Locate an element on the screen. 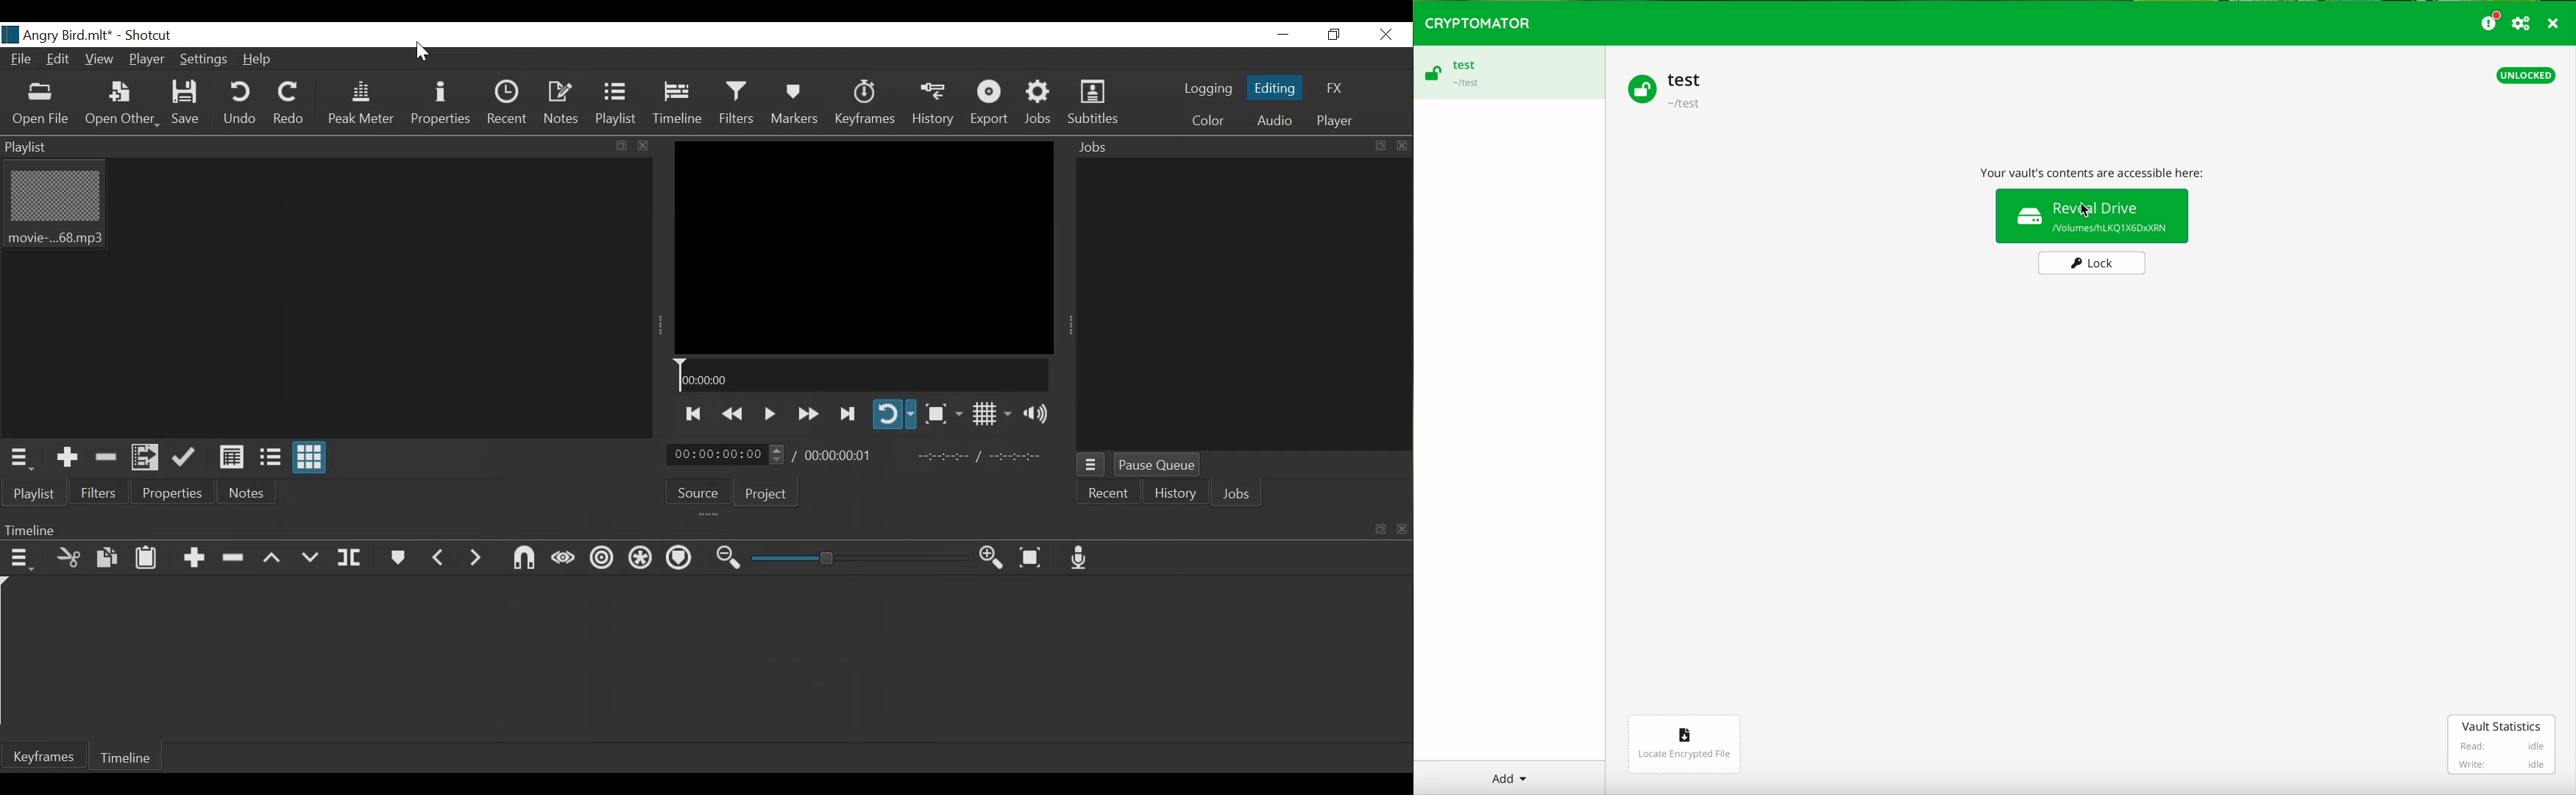 The image size is (2576, 812). File is located at coordinates (23, 61).